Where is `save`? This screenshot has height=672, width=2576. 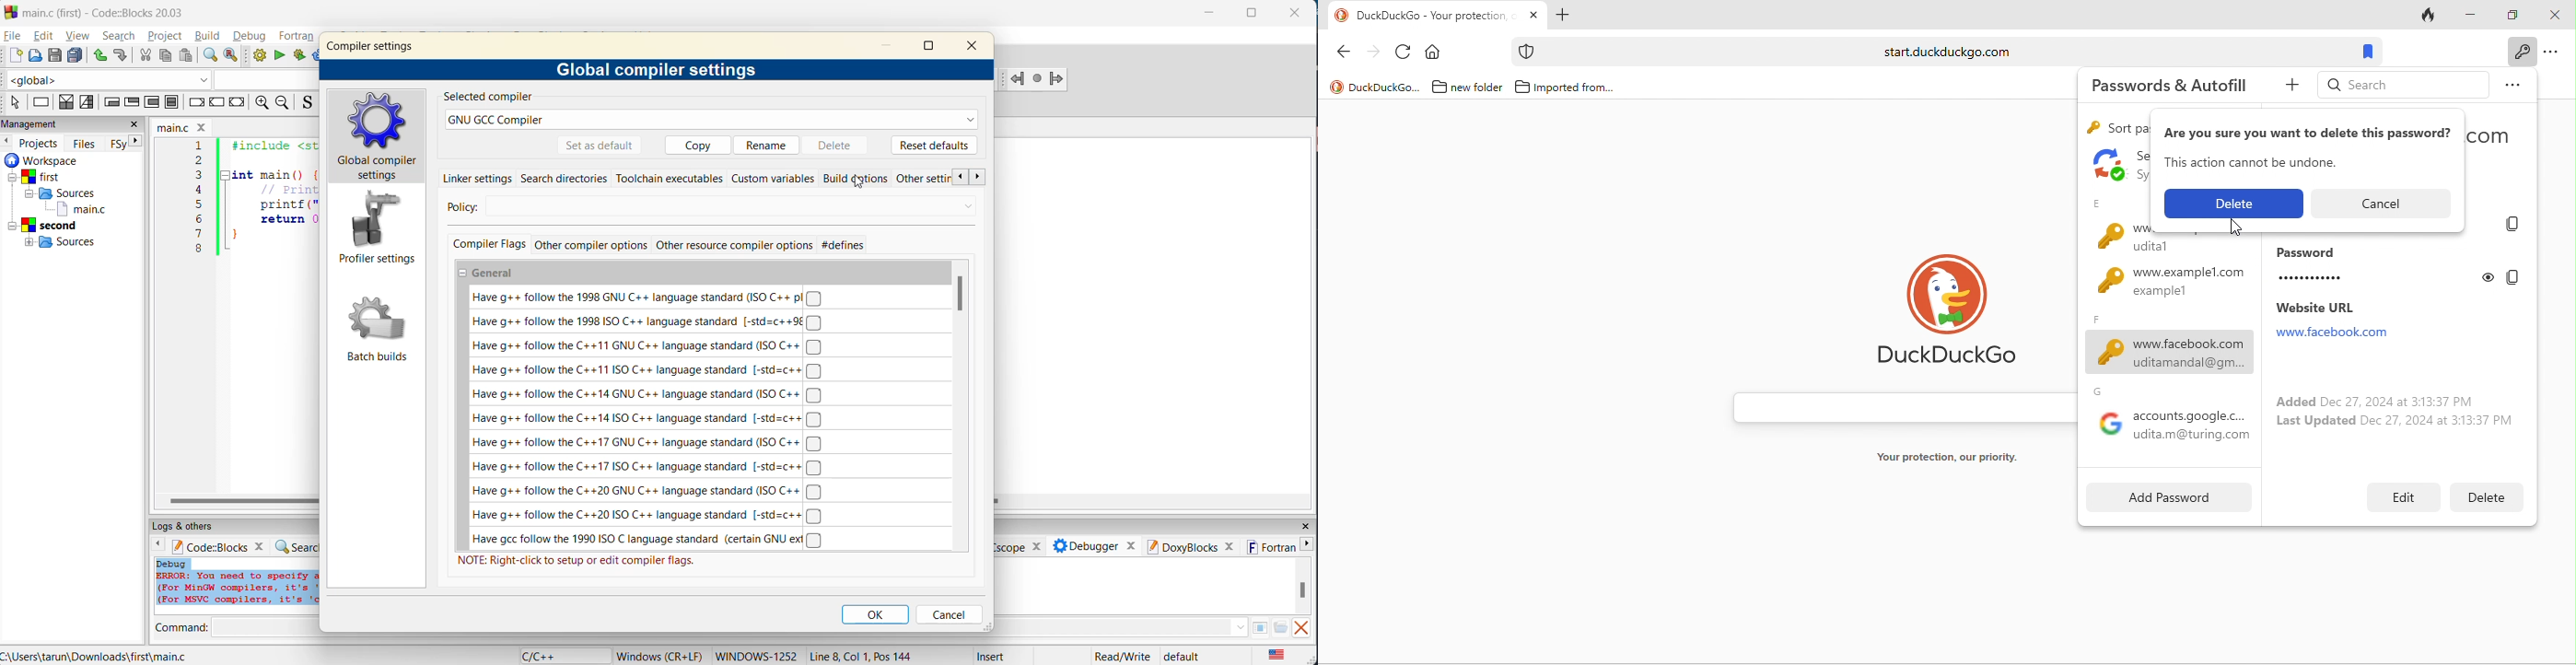
save is located at coordinates (55, 56).